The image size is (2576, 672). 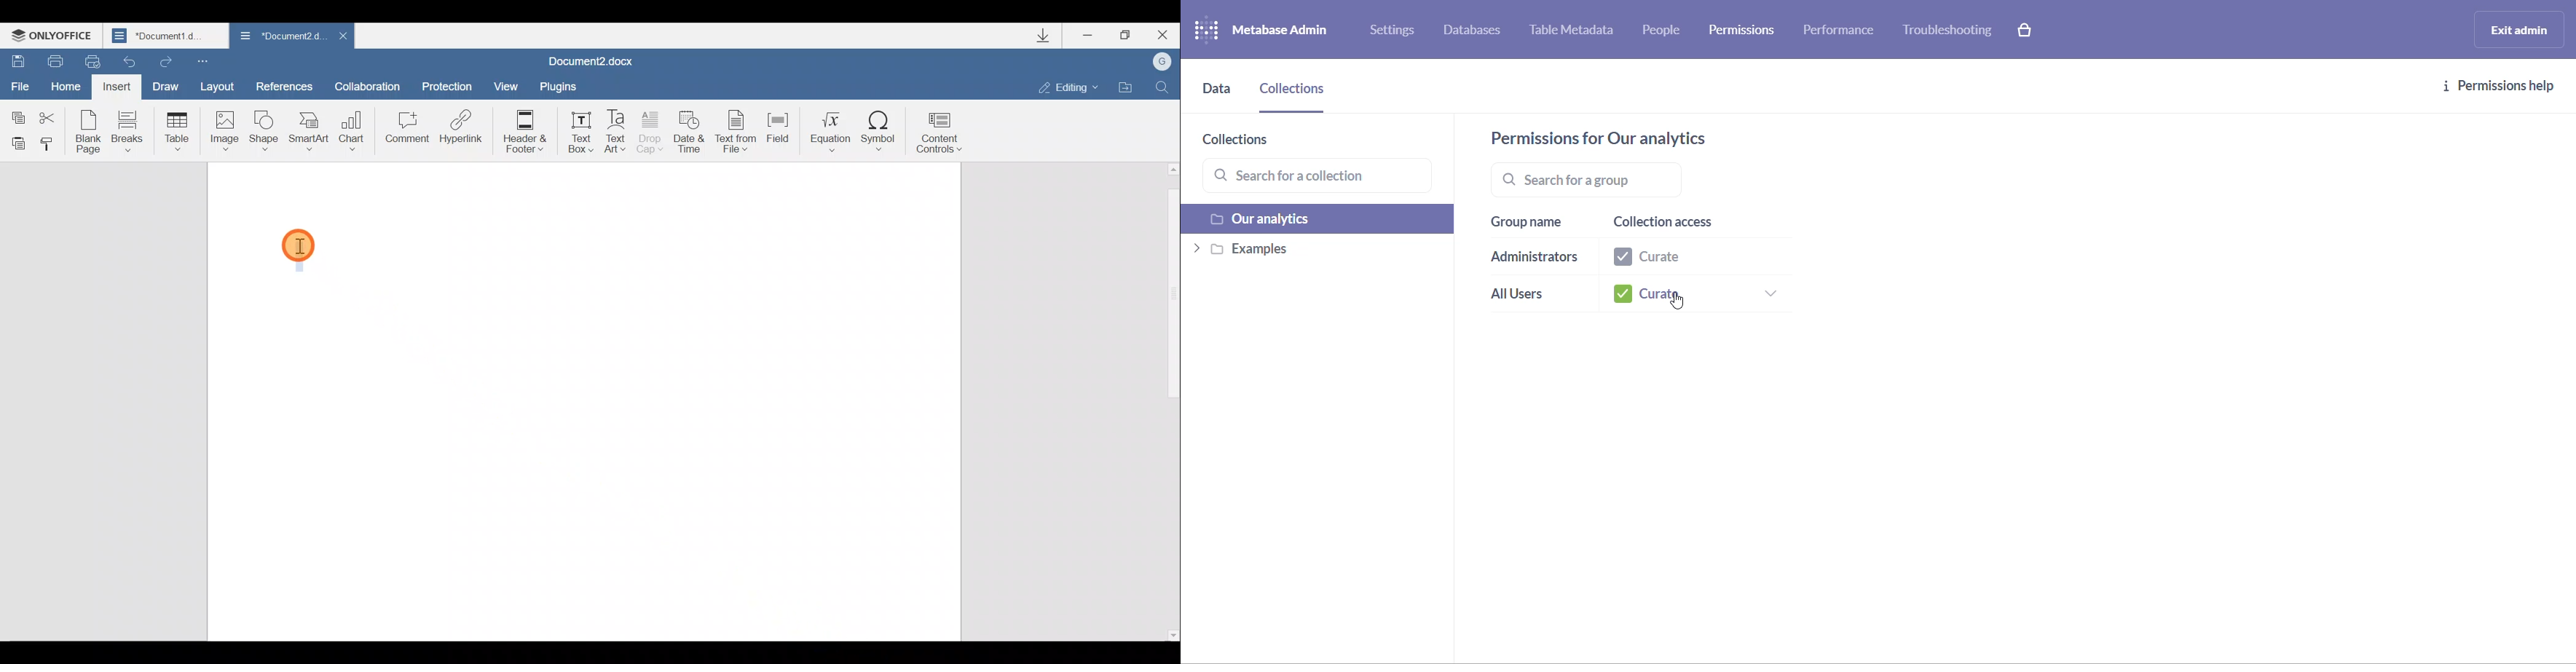 I want to click on Close, so click(x=343, y=36).